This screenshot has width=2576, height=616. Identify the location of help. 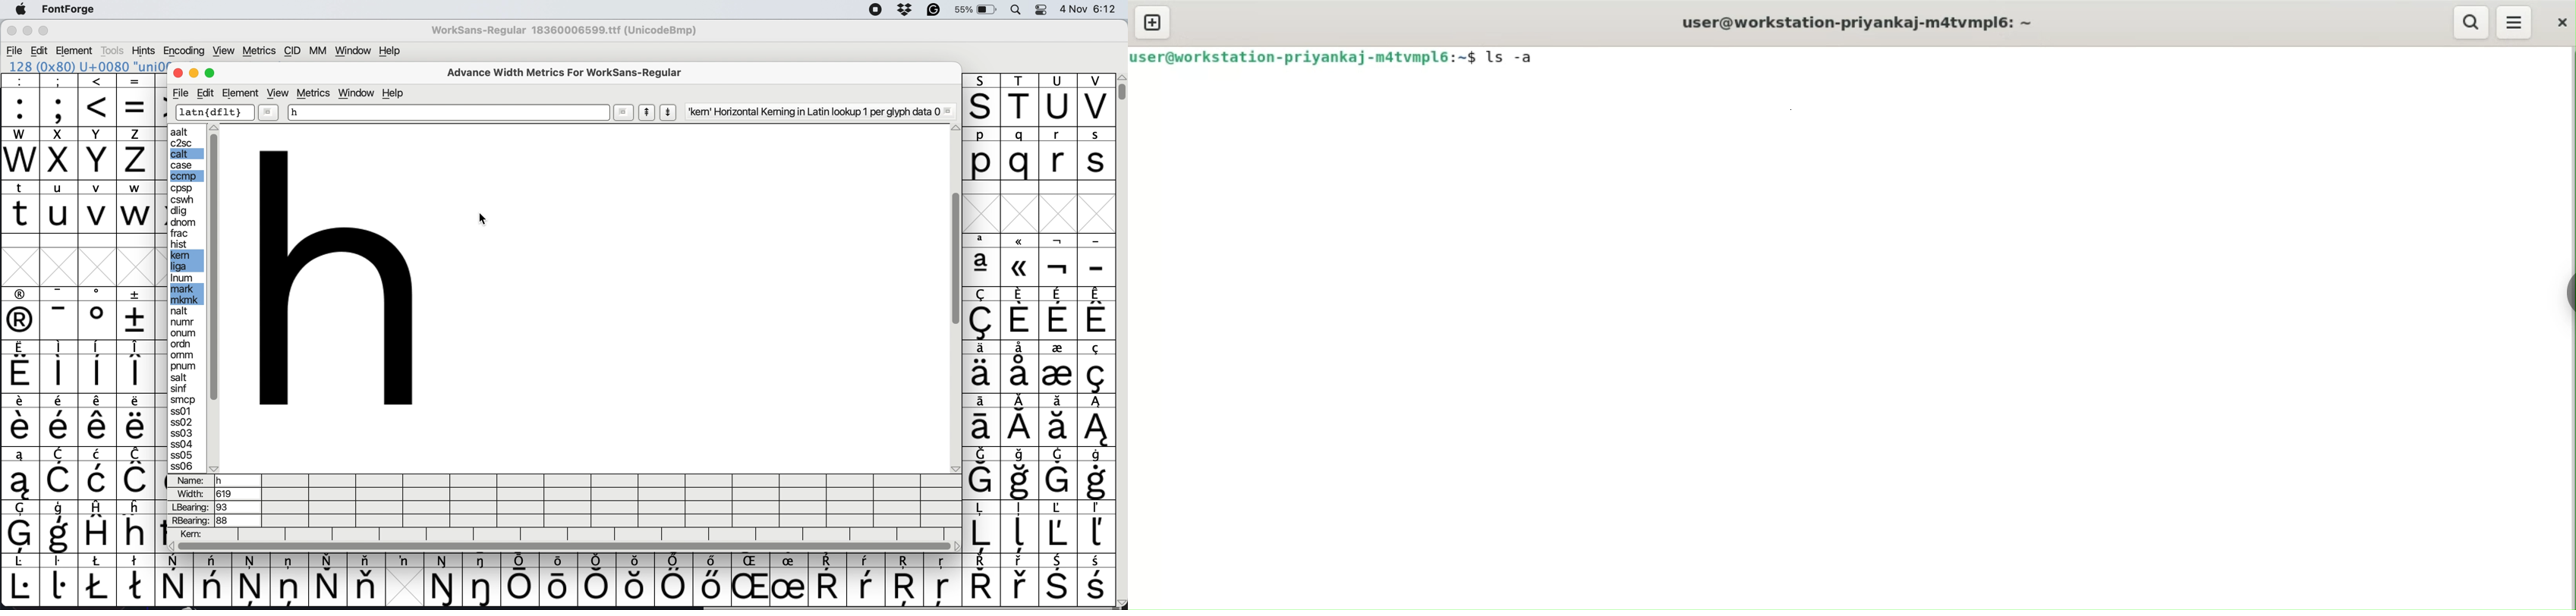
(393, 94).